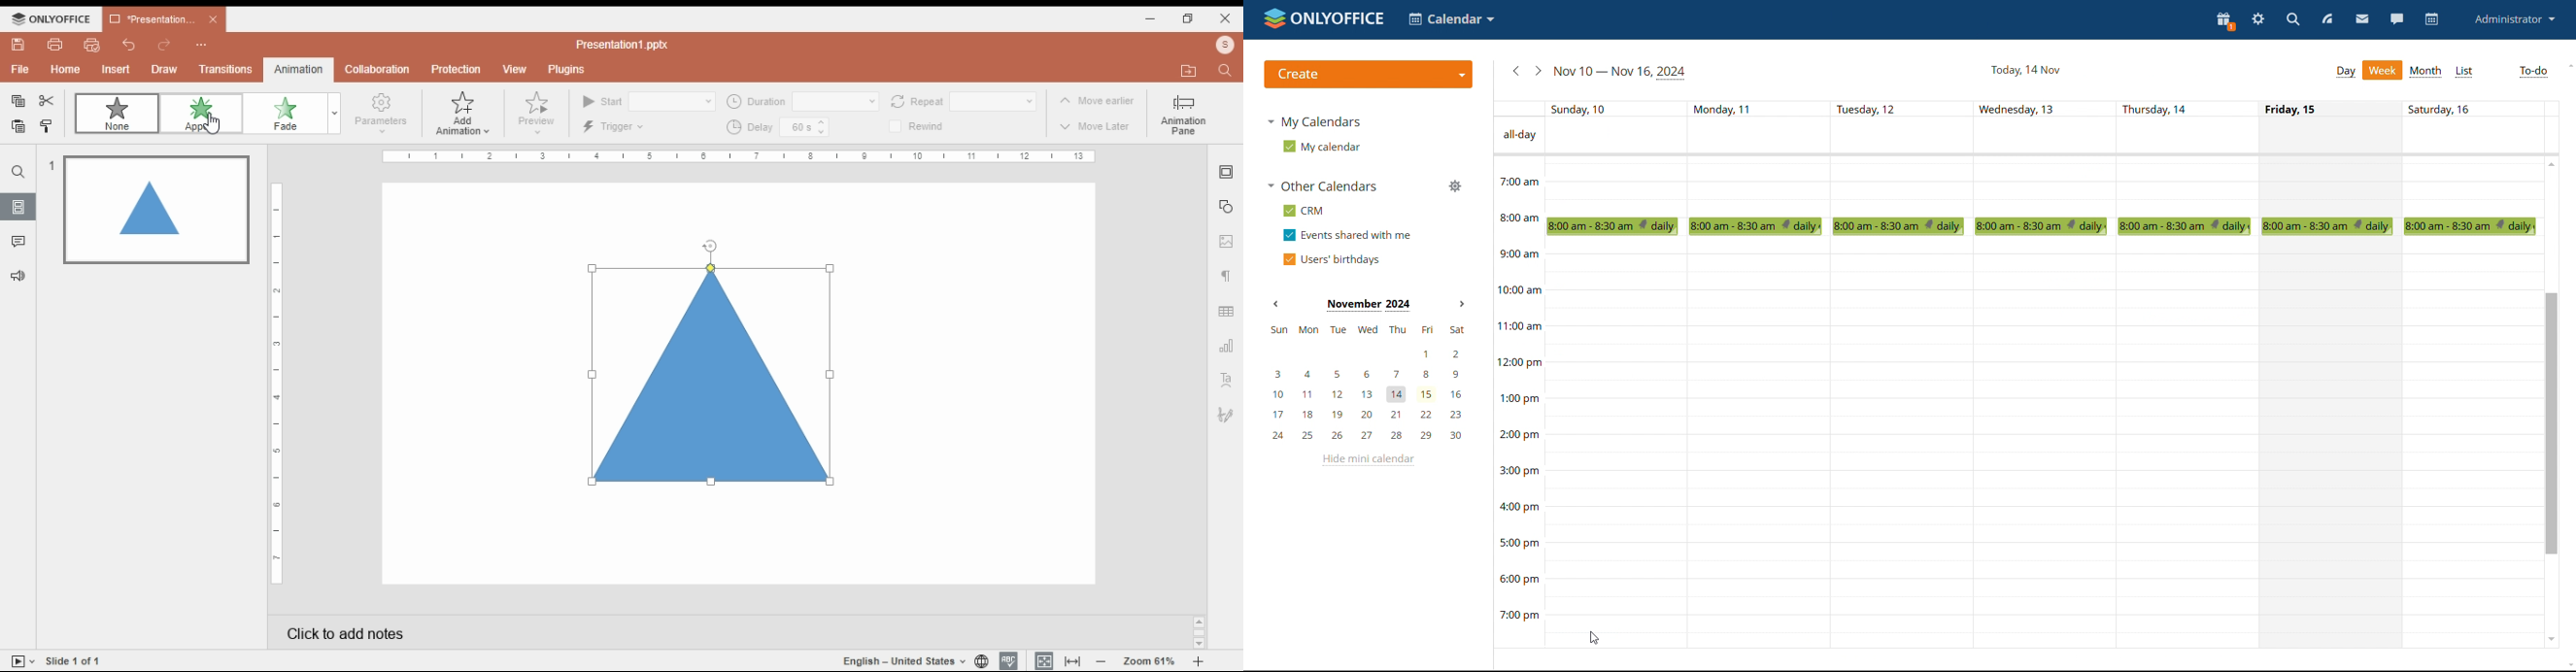  What do you see at coordinates (1230, 276) in the screenshot?
I see `paragraph setting` at bounding box center [1230, 276].